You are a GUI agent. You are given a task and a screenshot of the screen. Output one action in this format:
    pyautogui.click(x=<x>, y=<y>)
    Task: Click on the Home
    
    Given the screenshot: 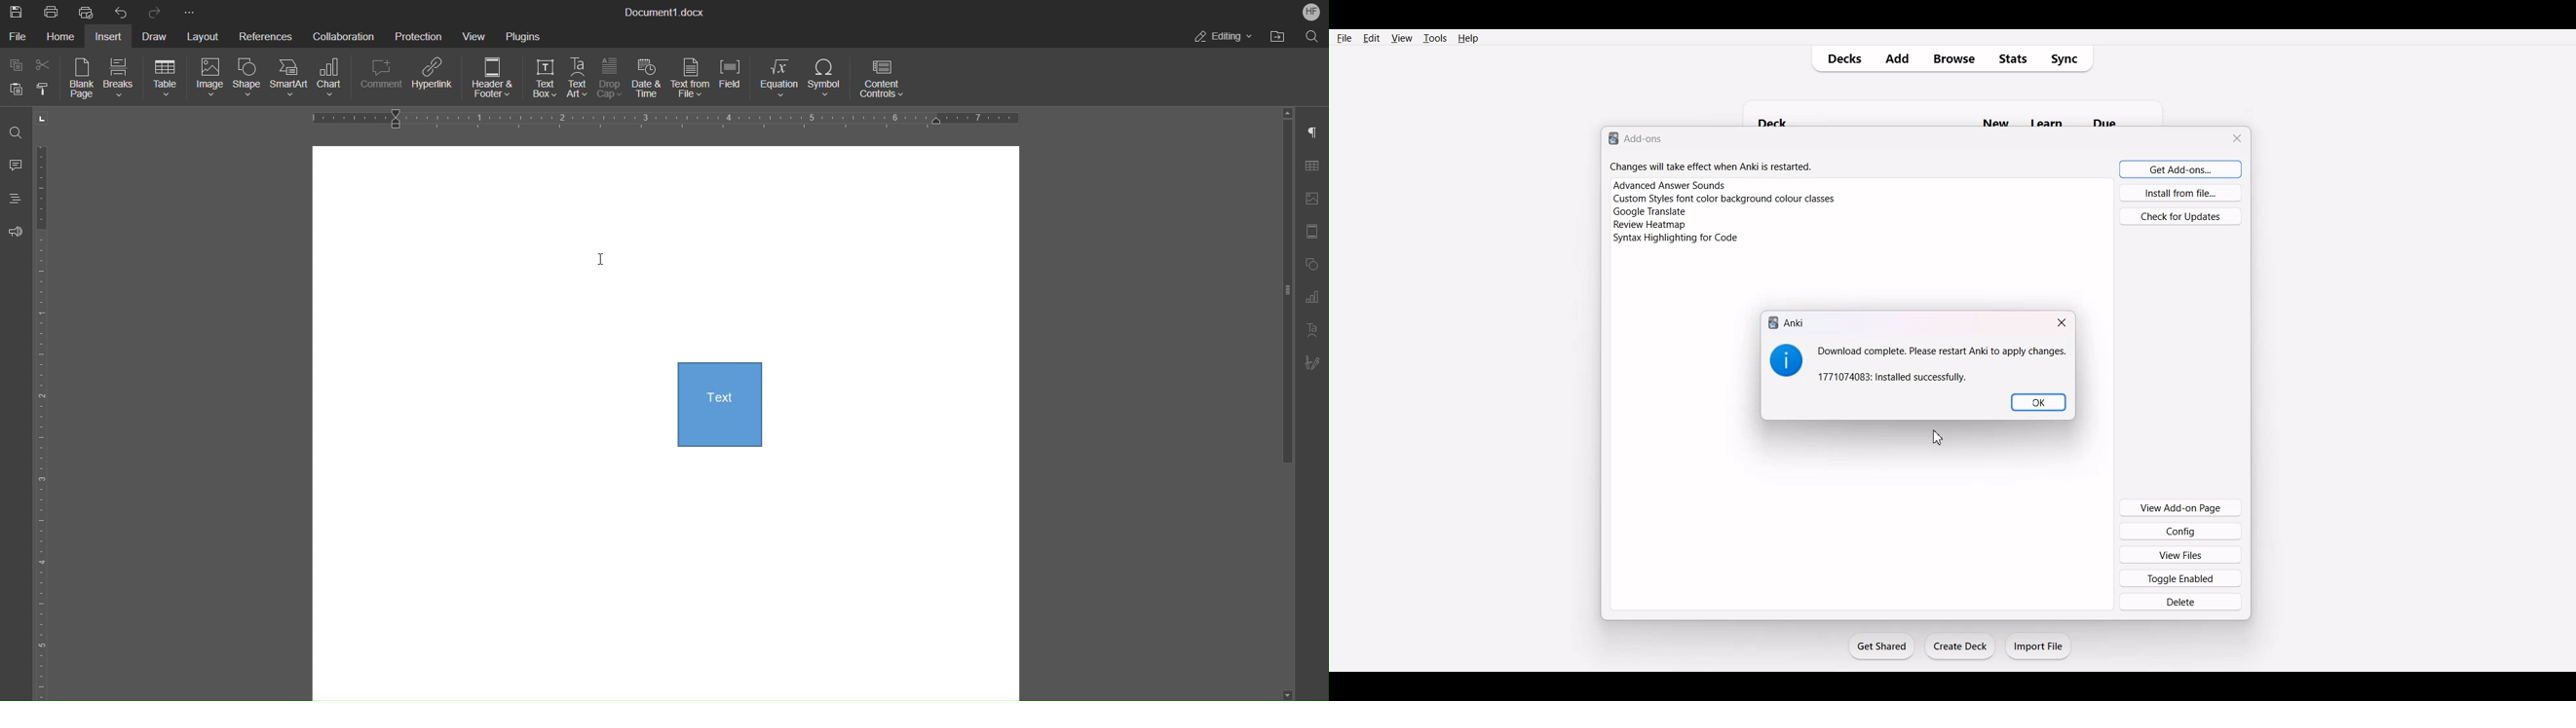 What is the action you would take?
    pyautogui.click(x=64, y=37)
    